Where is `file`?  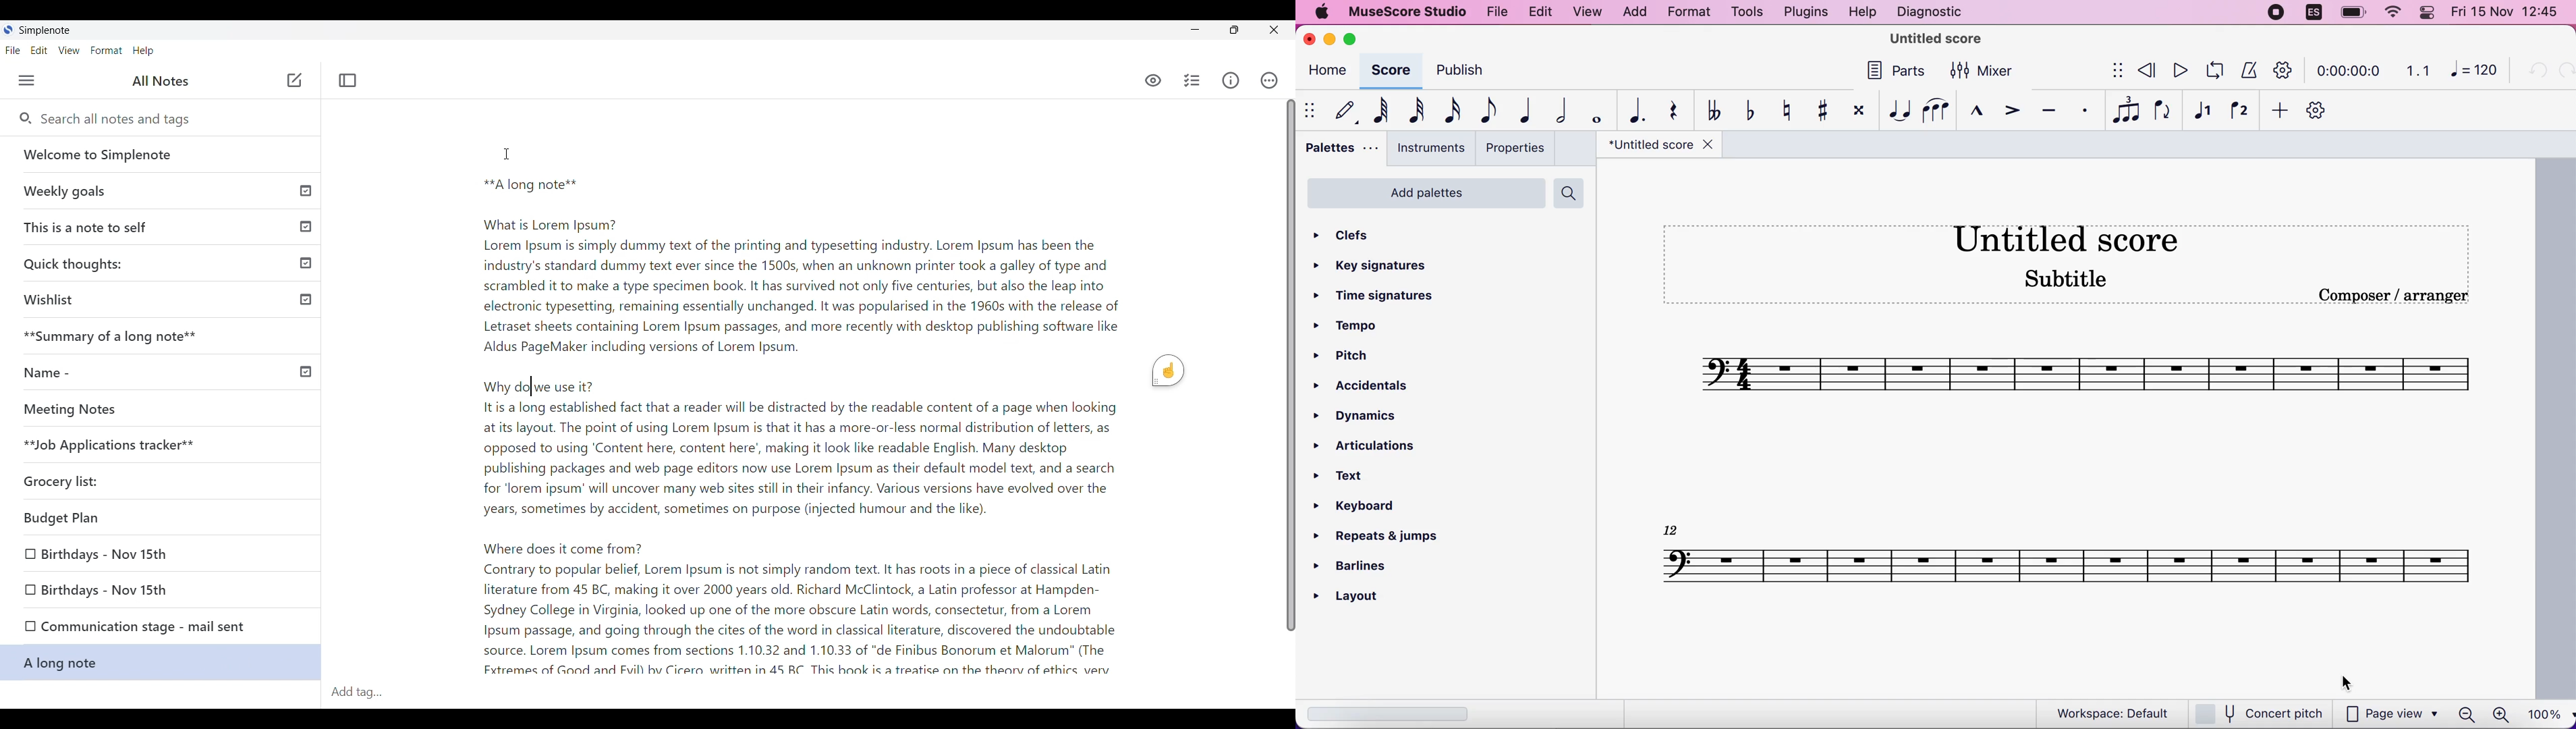
file is located at coordinates (1498, 13).